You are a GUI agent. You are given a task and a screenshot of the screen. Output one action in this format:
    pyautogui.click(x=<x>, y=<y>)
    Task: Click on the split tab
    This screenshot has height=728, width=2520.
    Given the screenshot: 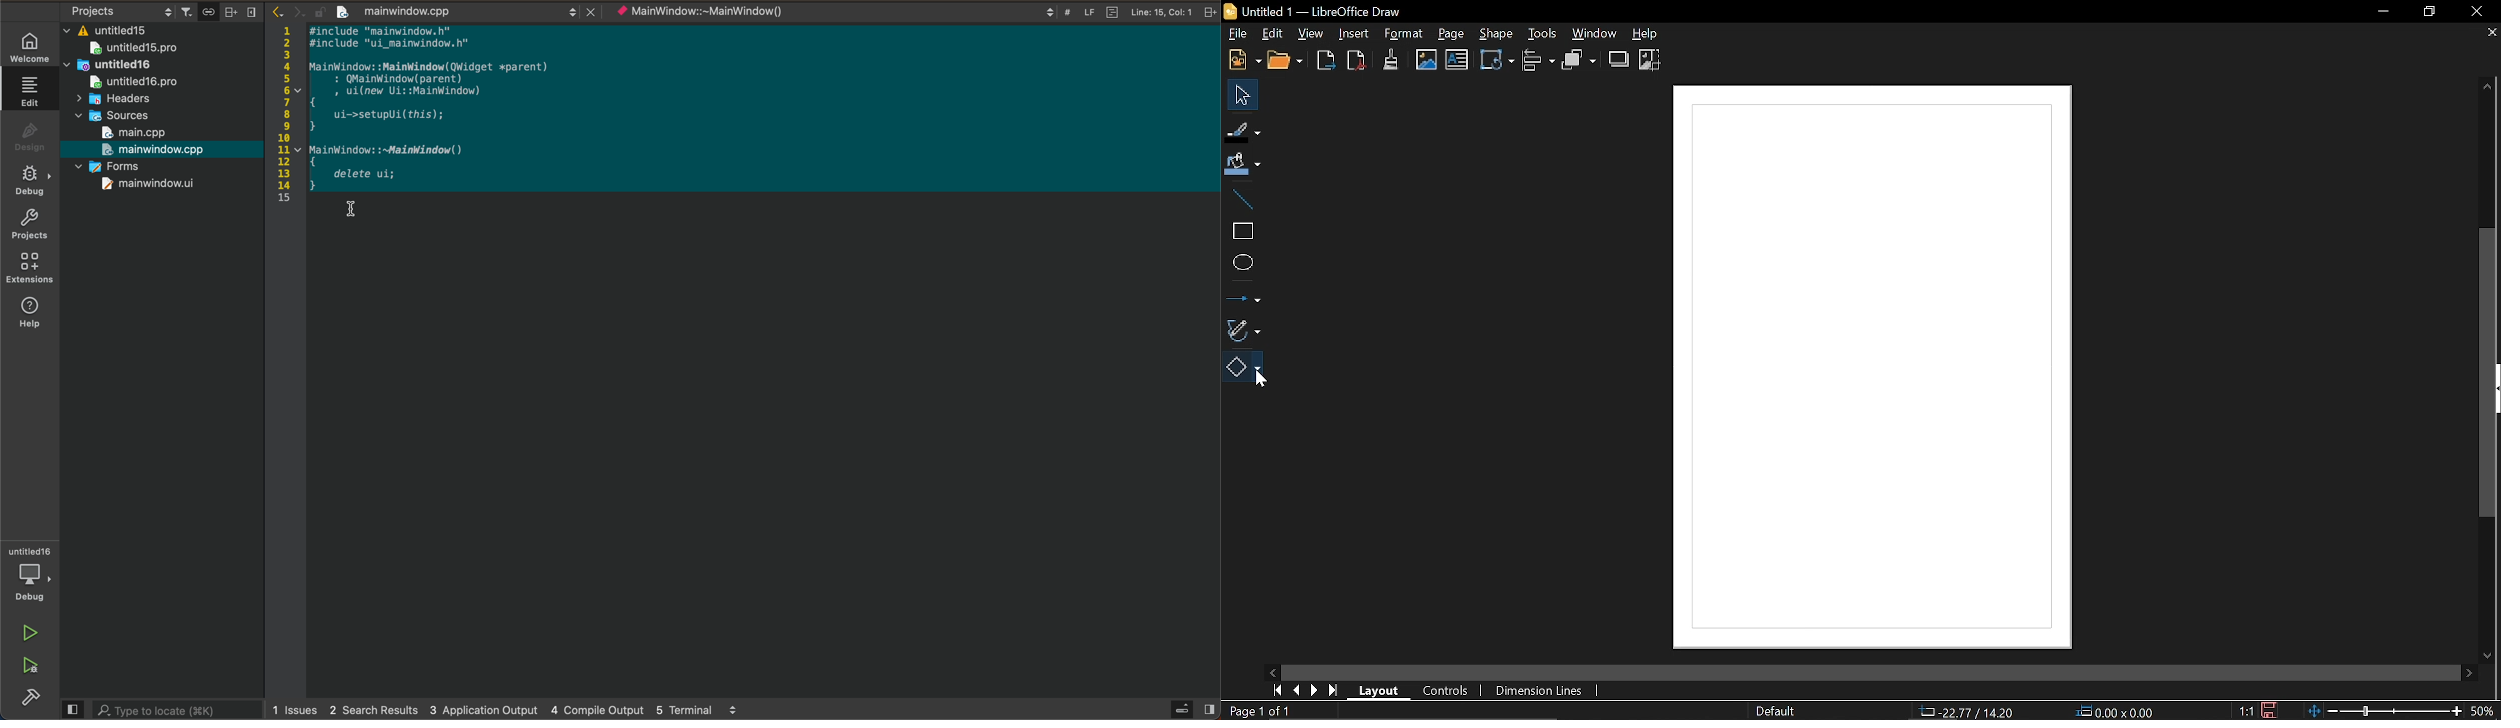 What is the action you would take?
    pyautogui.click(x=1211, y=12)
    